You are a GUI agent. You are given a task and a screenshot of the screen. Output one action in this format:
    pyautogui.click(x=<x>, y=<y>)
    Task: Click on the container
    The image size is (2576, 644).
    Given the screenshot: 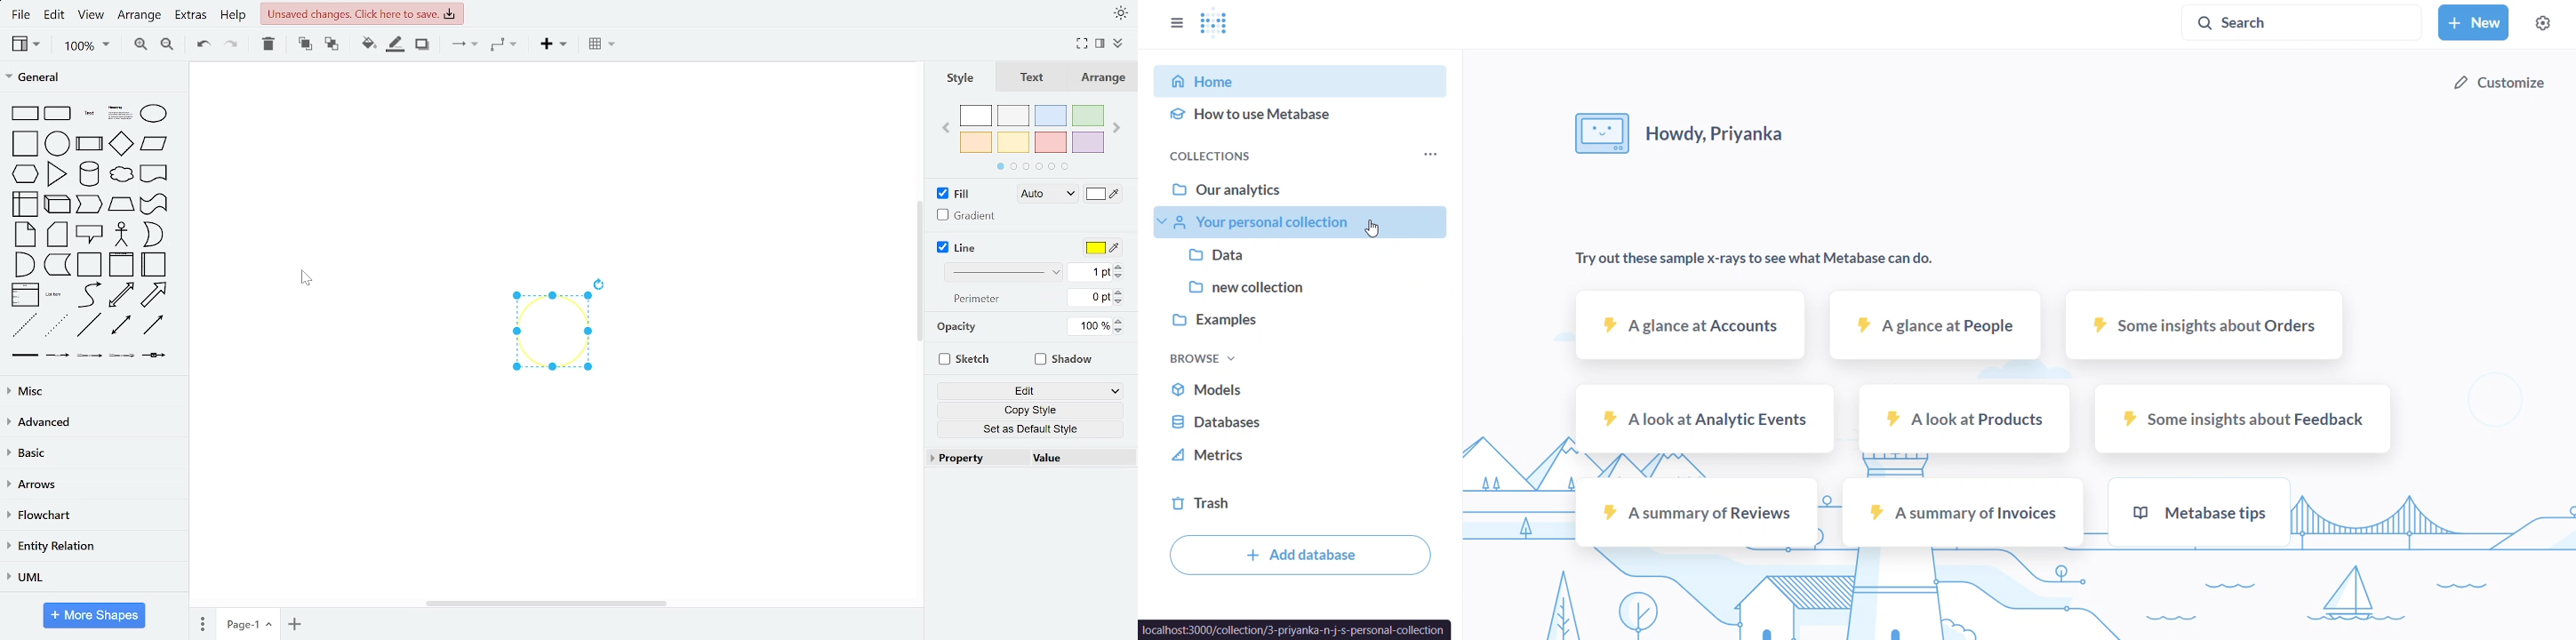 What is the action you would take?
    pyautogui.click(x=90, y=265)
    